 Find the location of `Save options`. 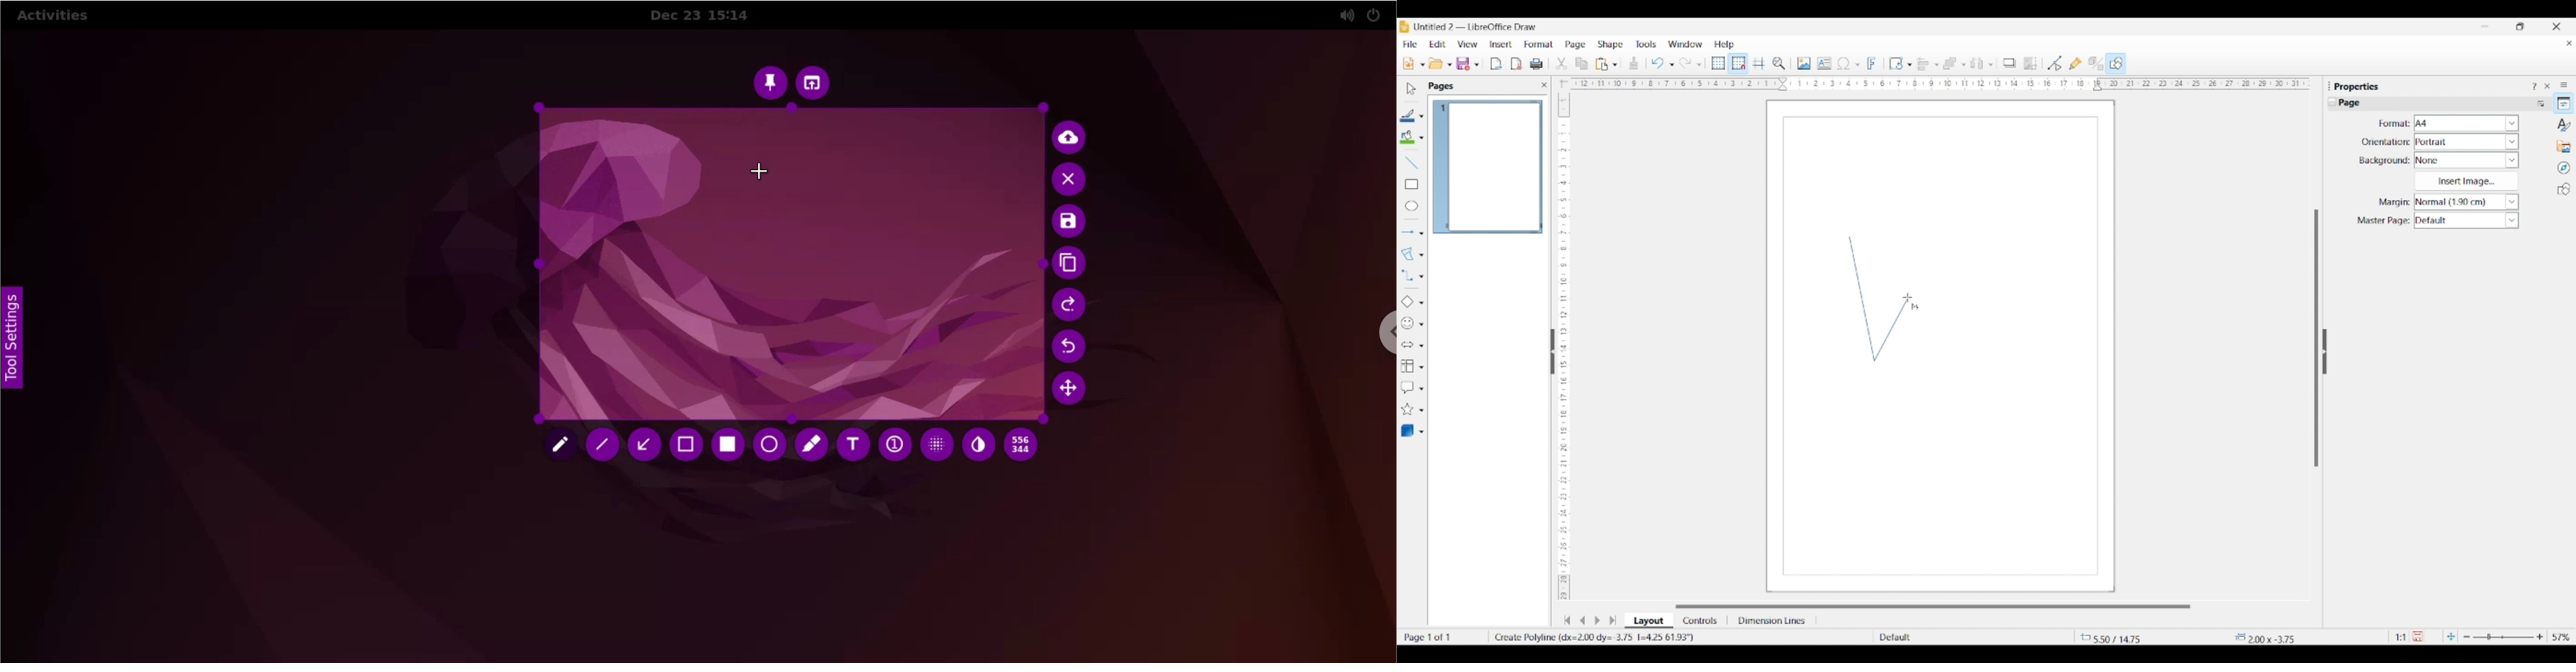

Save options is located at coordinates (1477, 65).